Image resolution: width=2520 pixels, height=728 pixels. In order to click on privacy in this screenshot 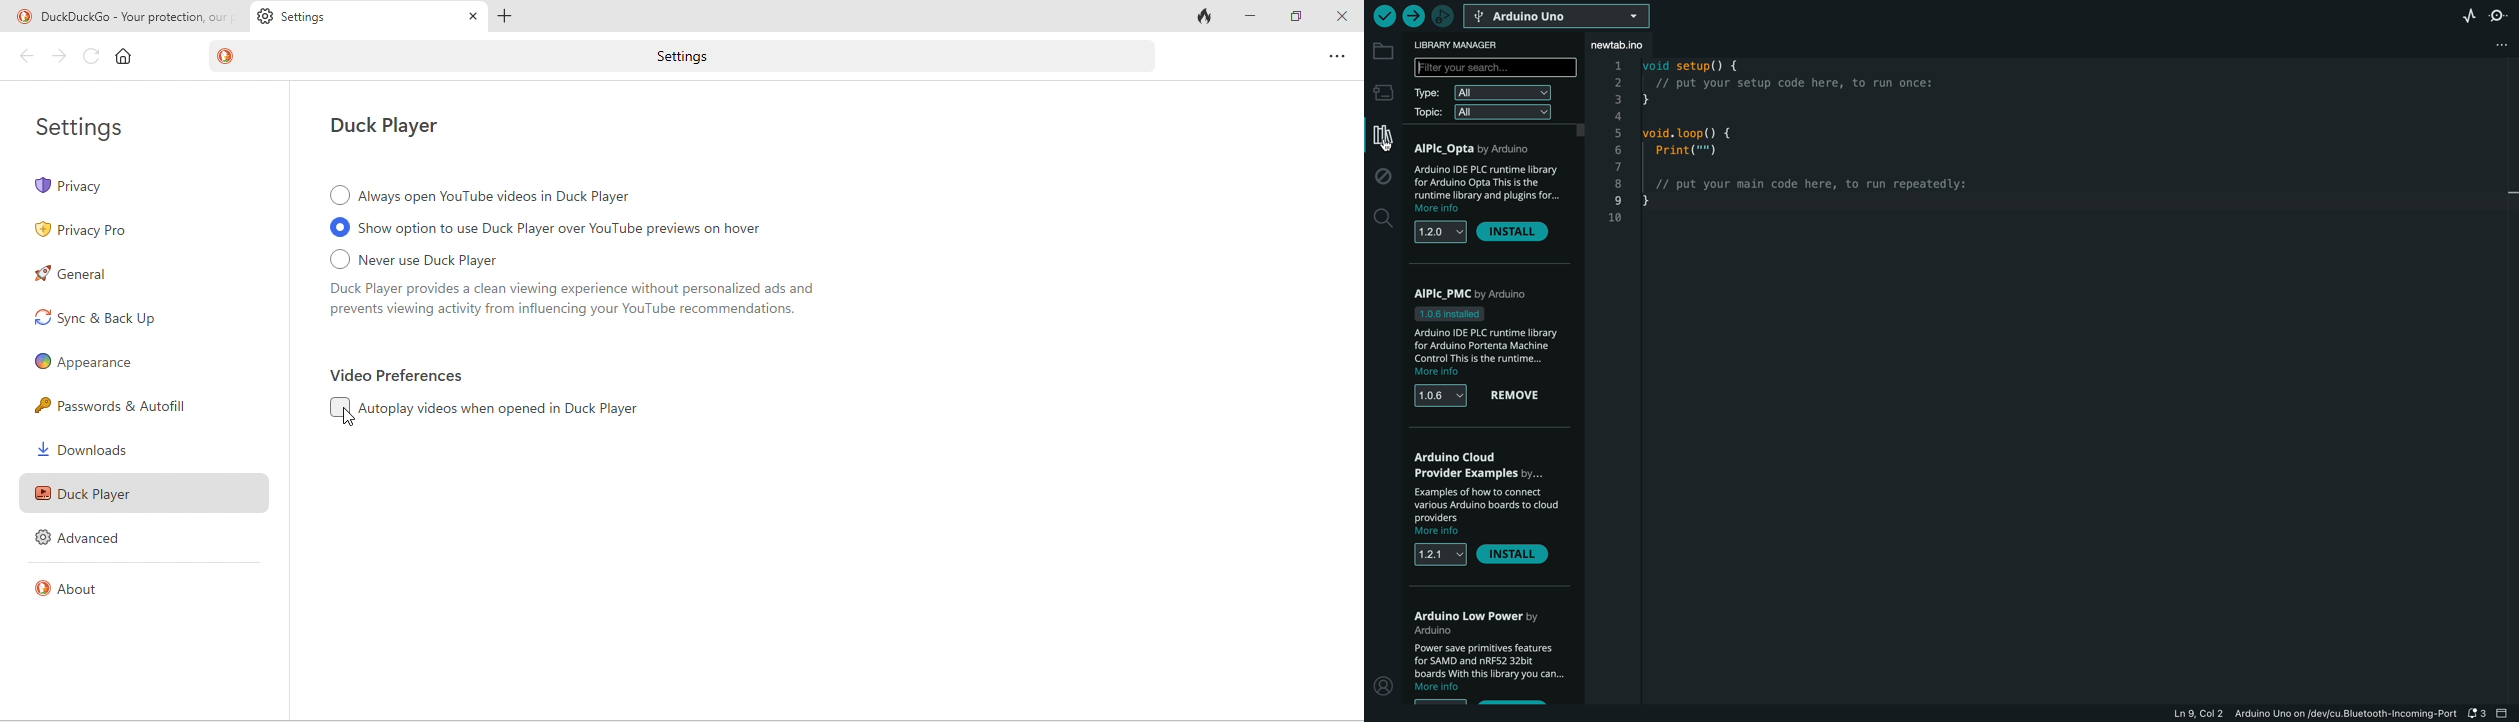, I will do `click(143, 186)`.